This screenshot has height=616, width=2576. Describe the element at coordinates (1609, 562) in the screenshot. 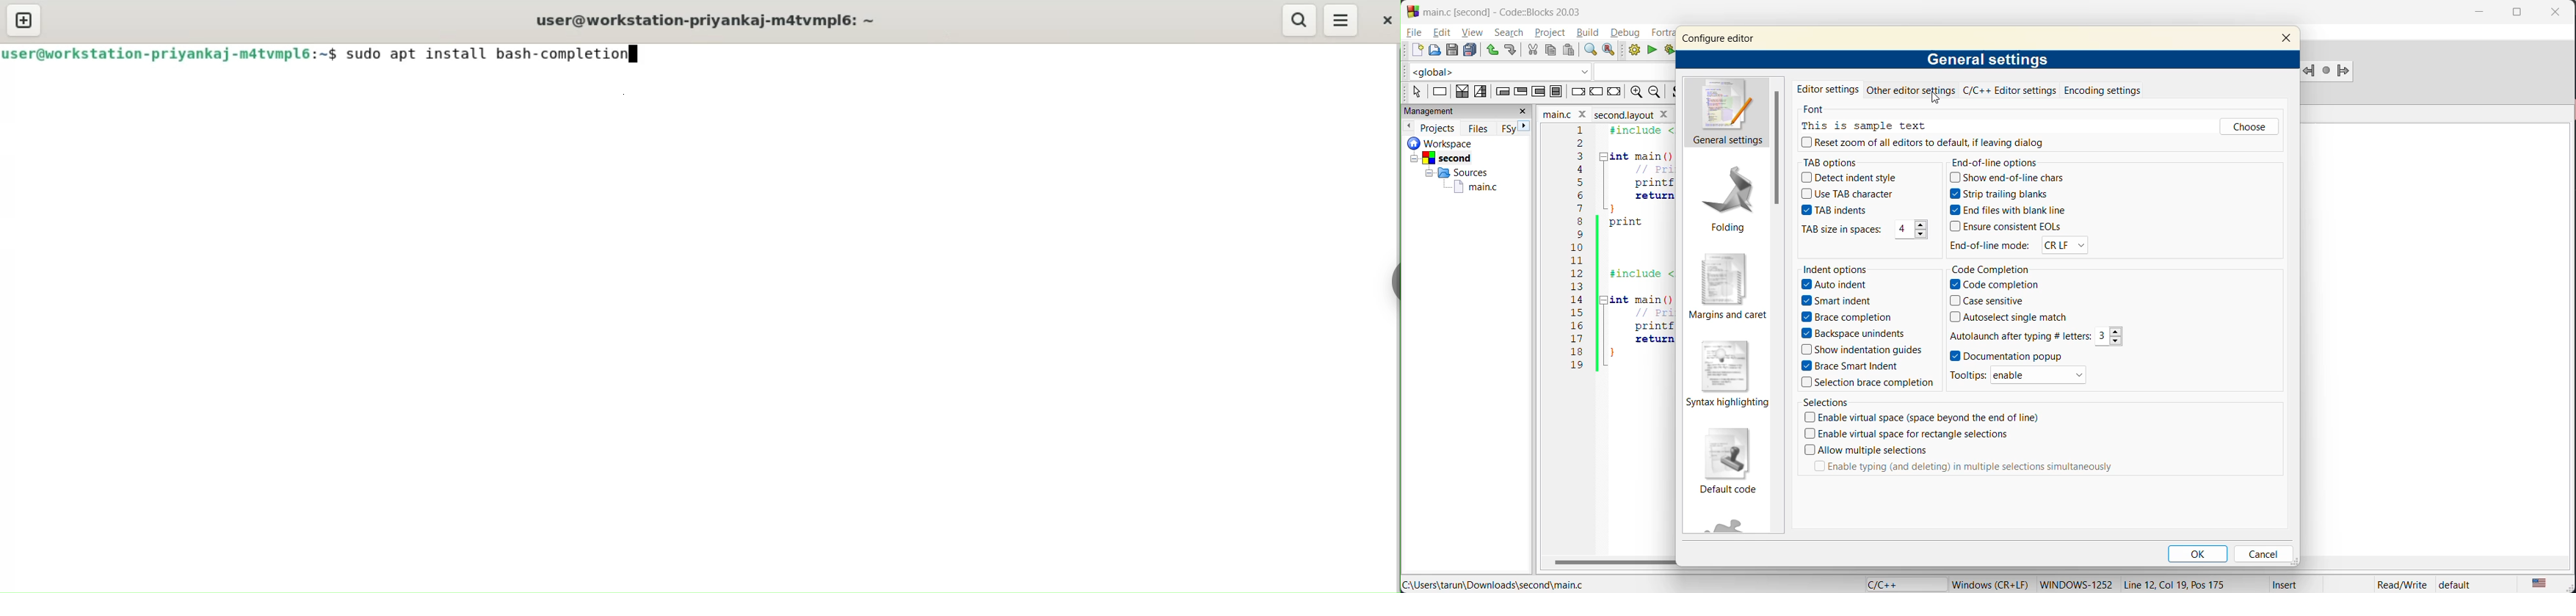

I see `horizontal scroll bar` at that location.